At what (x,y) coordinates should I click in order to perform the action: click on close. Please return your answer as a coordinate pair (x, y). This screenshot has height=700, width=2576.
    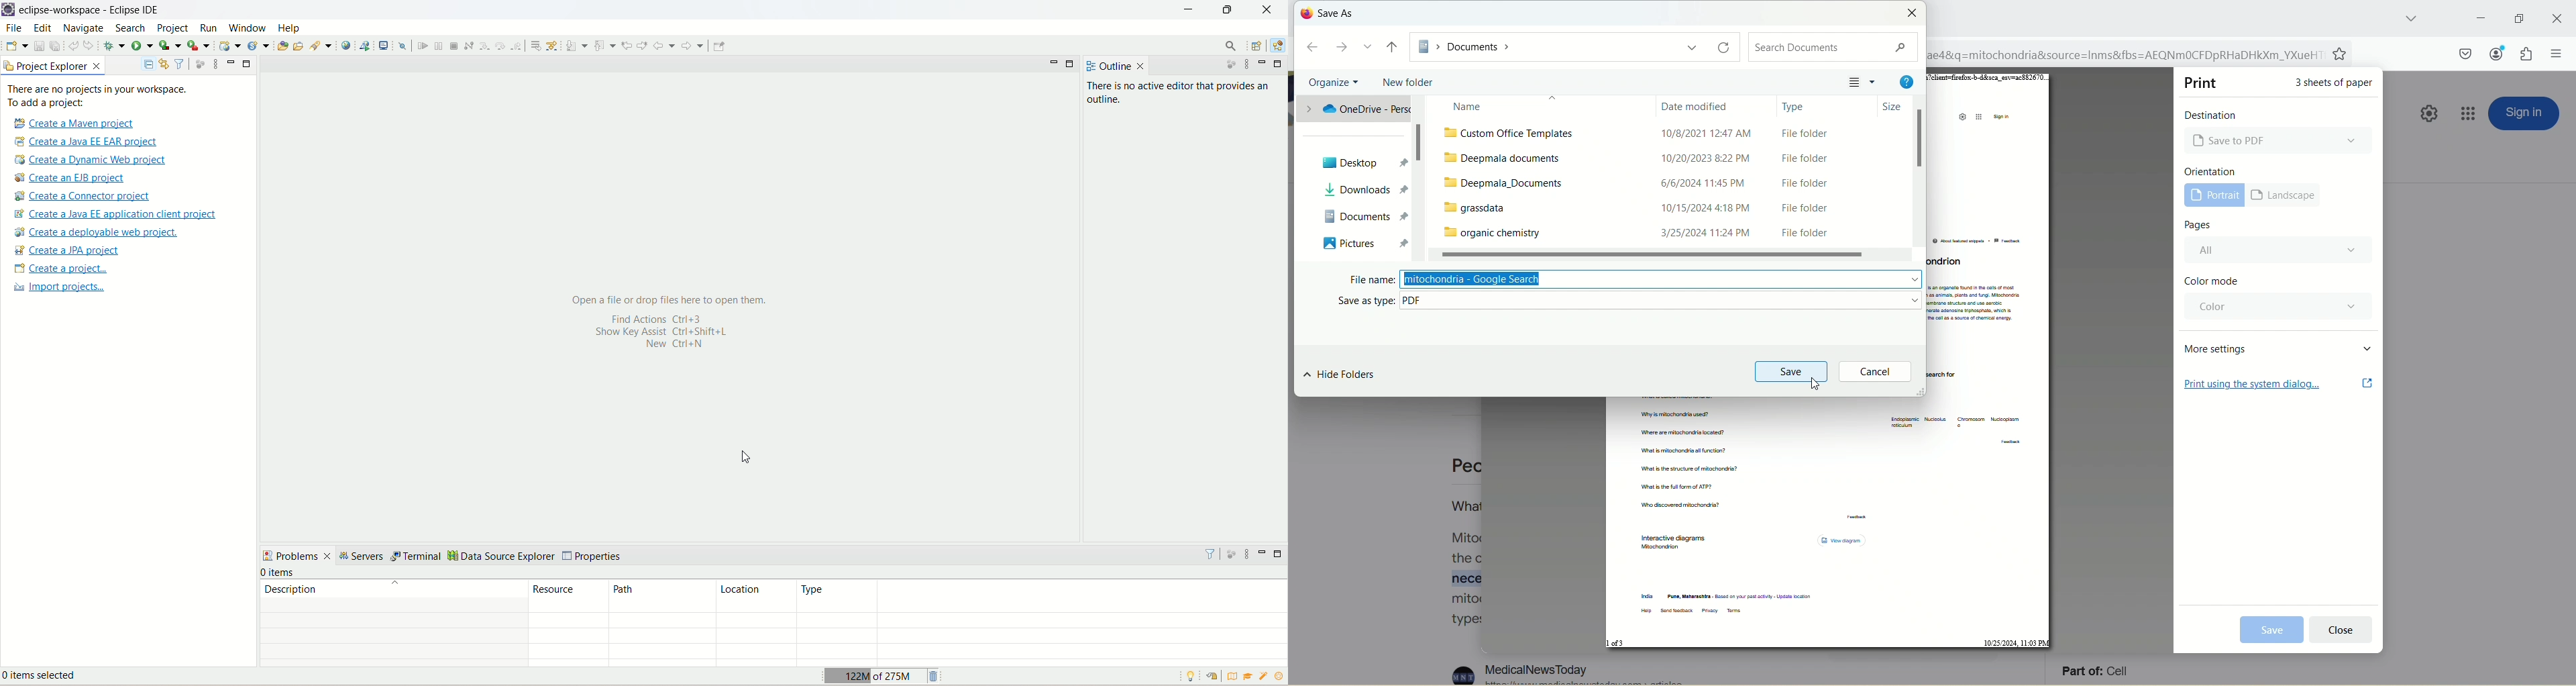
    Looking at the image, I should click on (2555, 18).